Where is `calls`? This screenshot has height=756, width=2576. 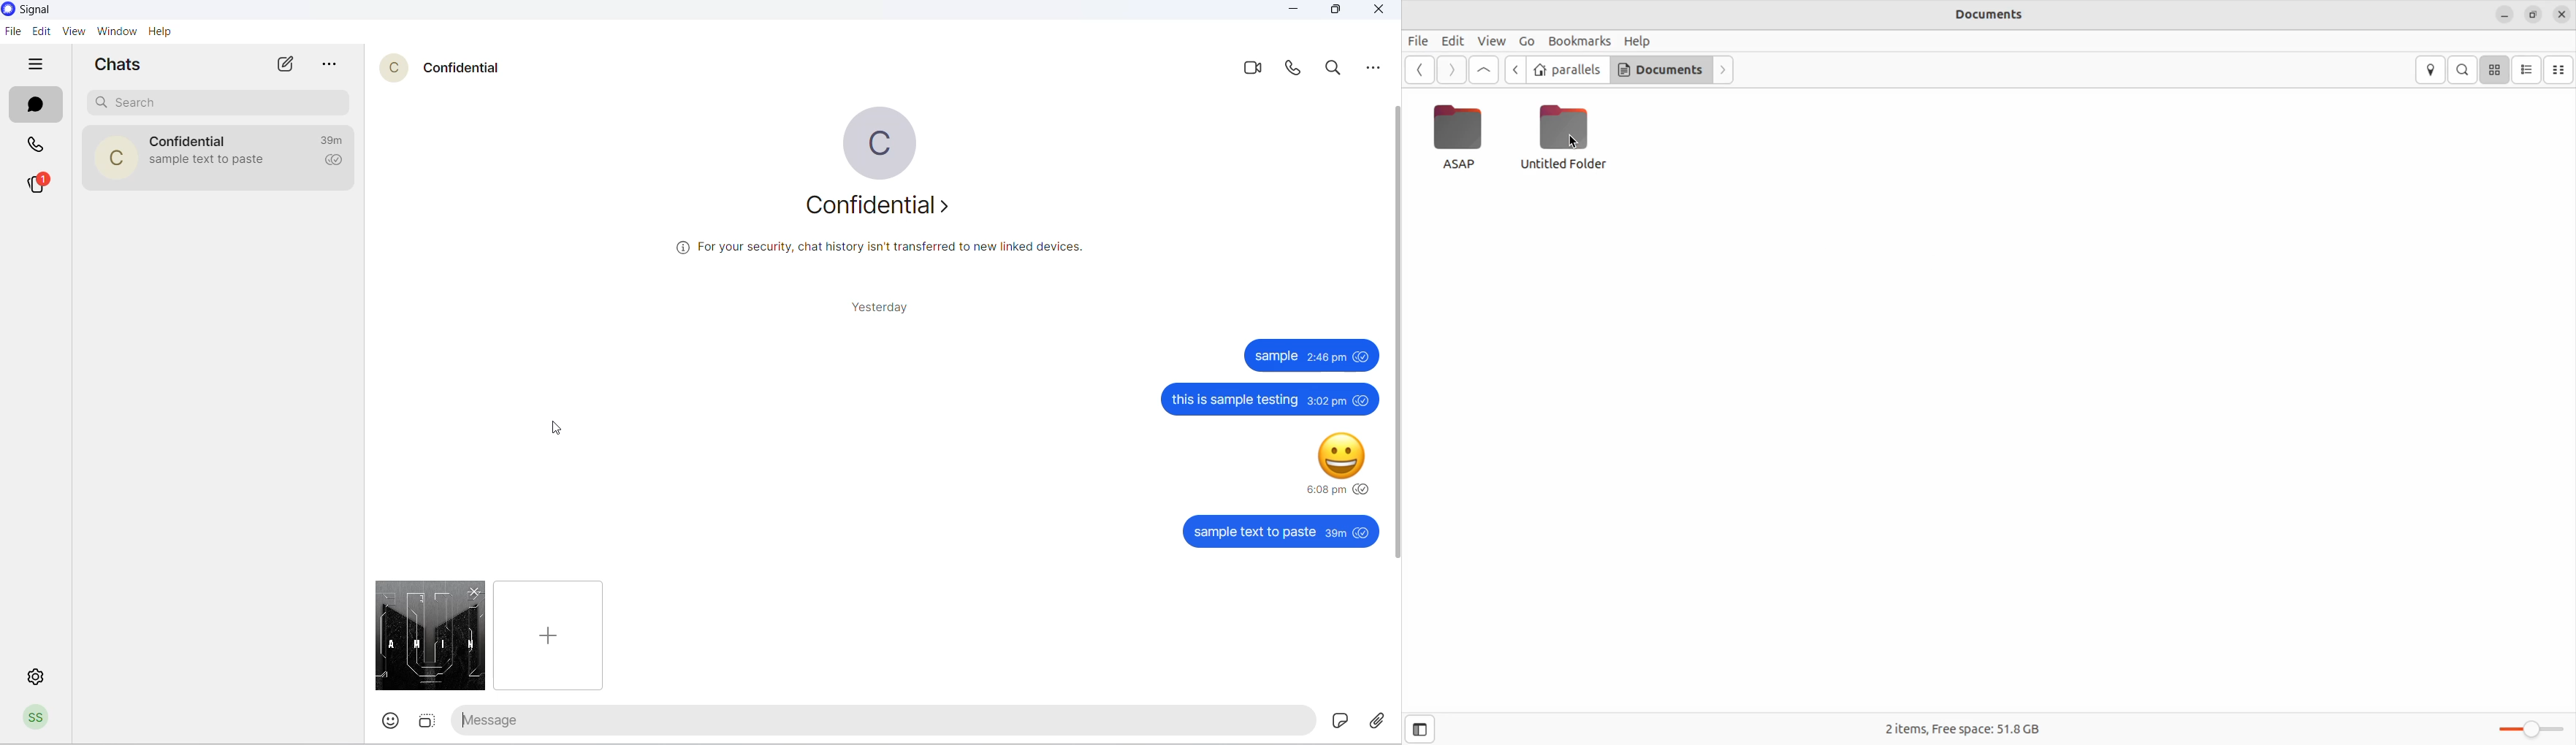
calls is located at coordinates (40, 146).